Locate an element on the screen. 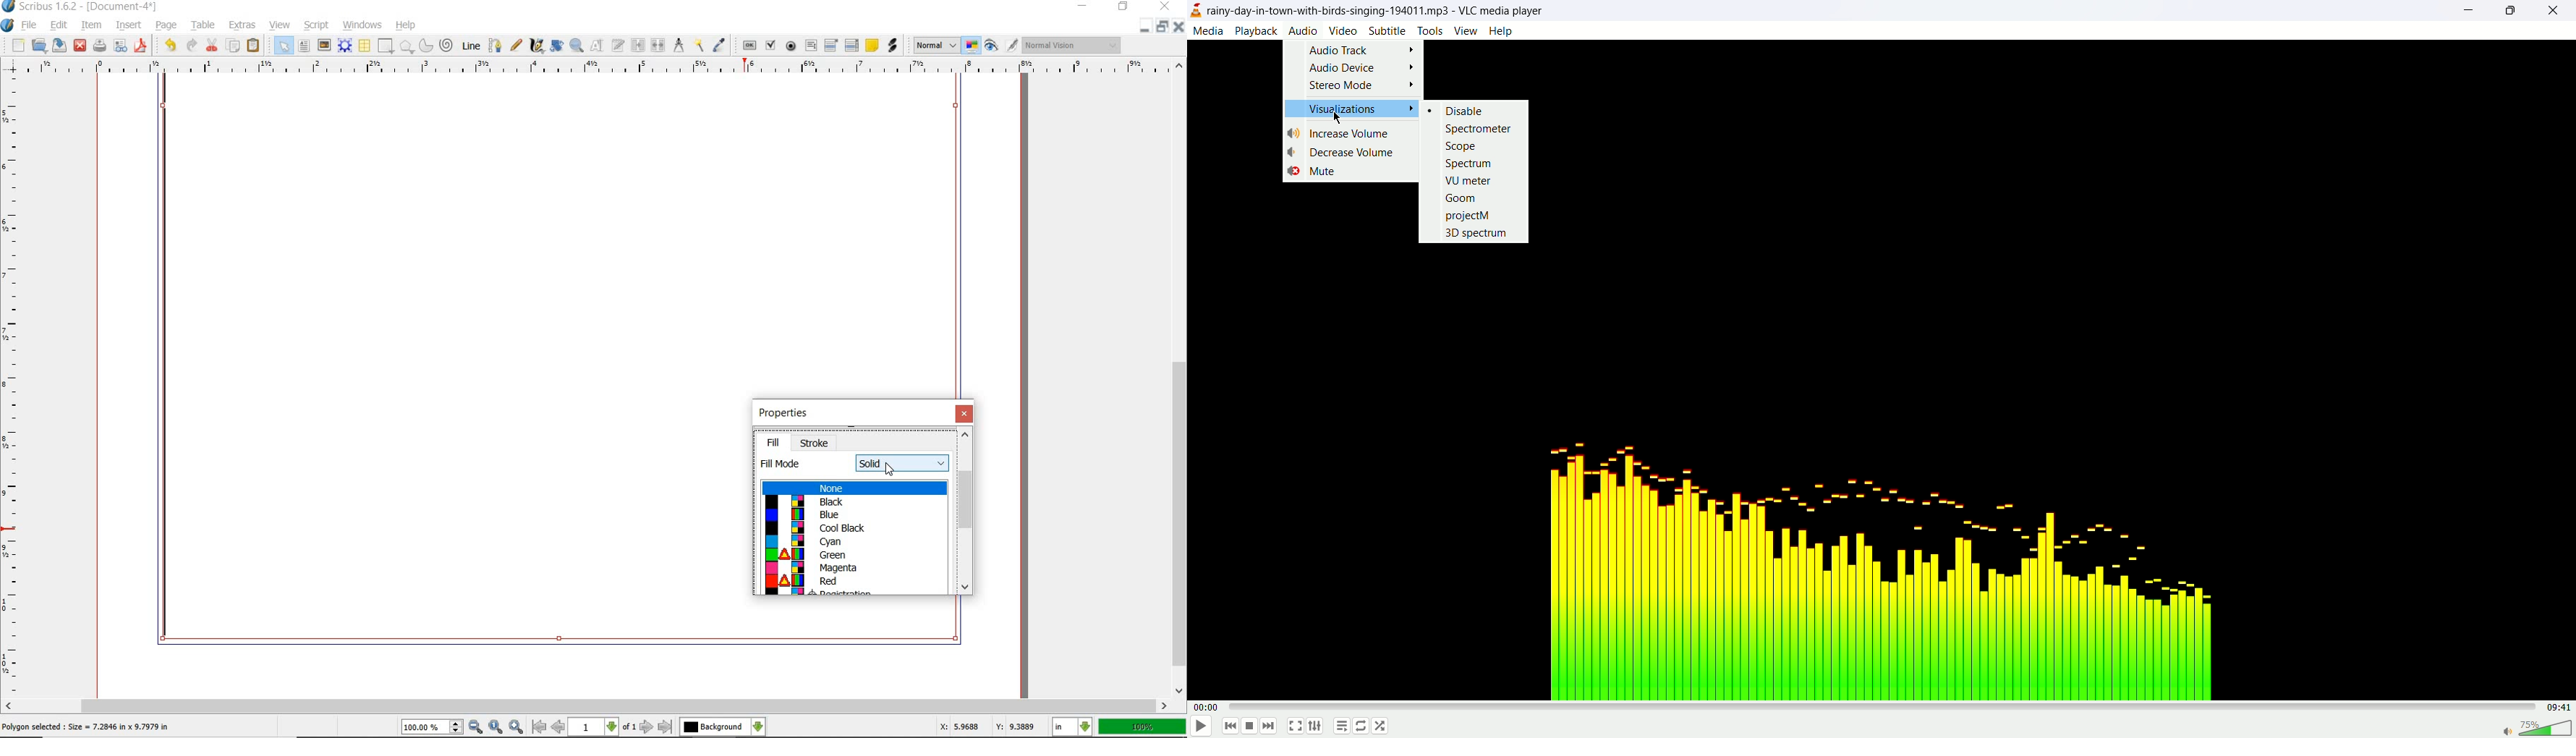 This screenshot has width=2576, height=756. item is located at coordinates (90, 25).